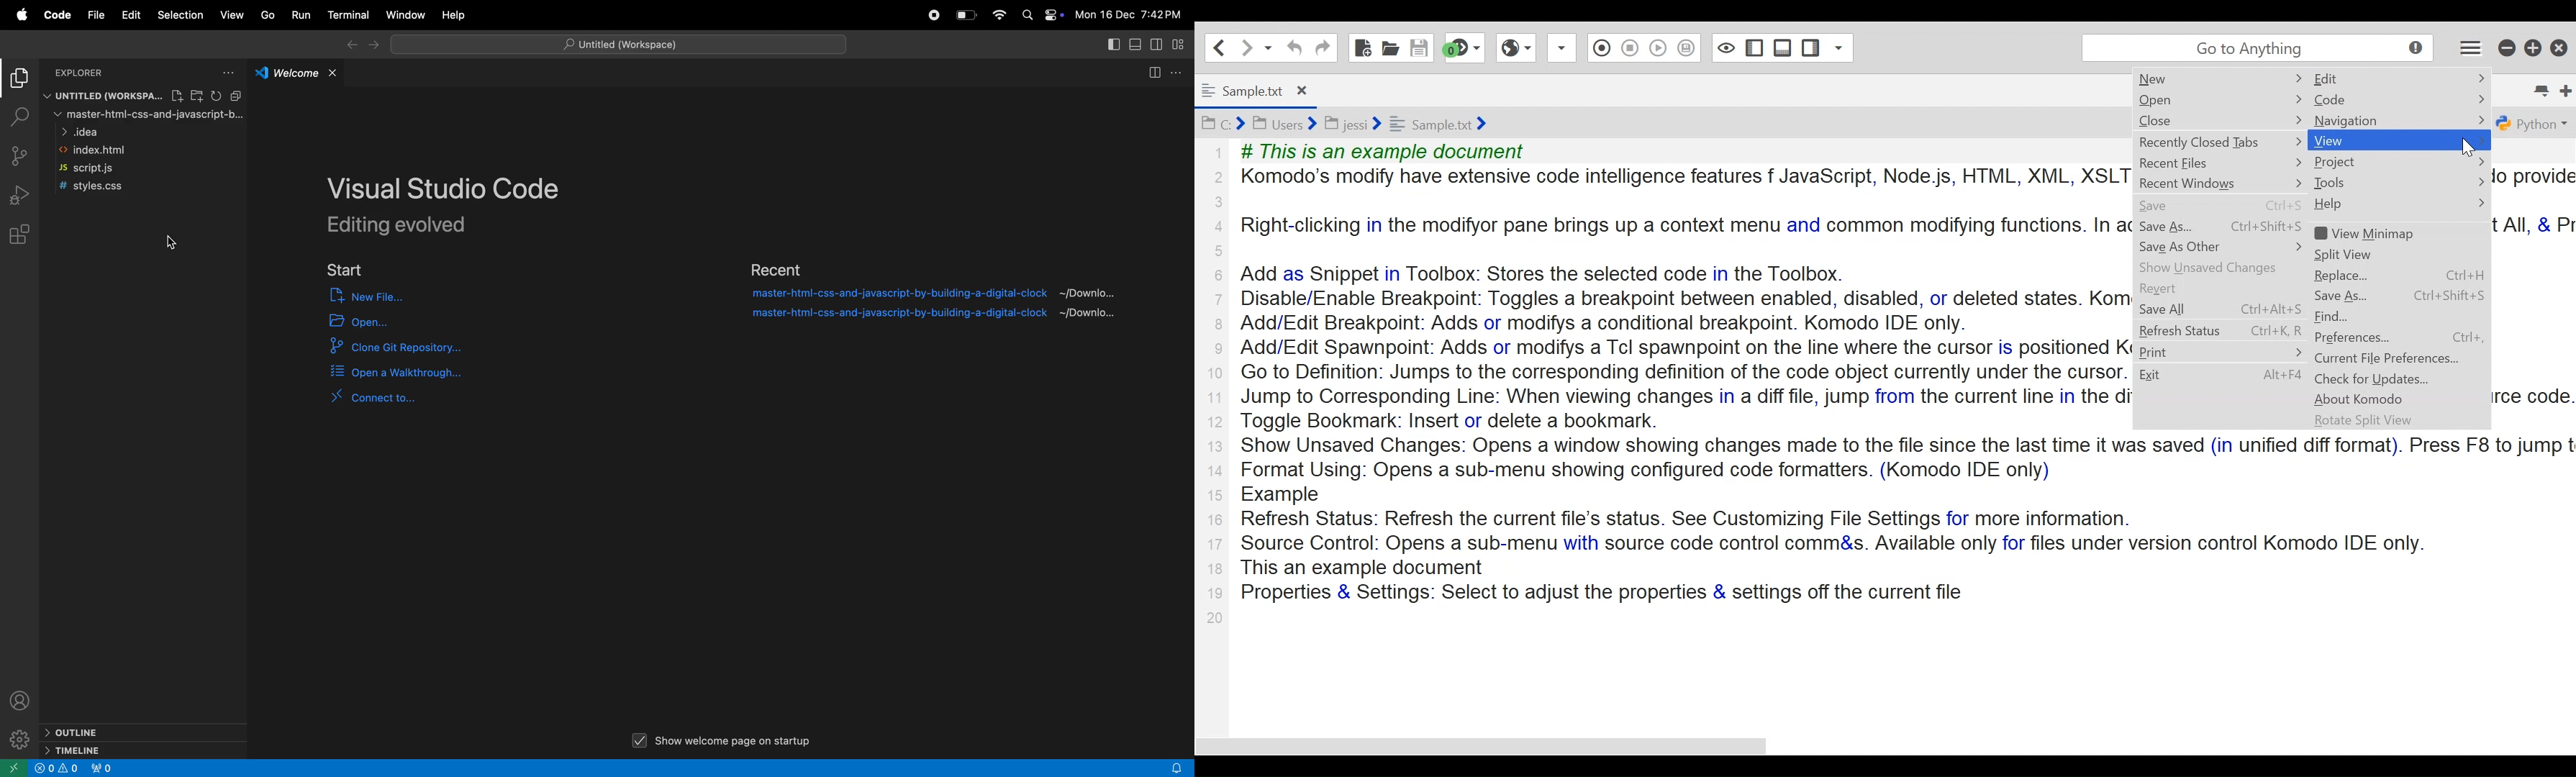 This screenshot has height=784, width=2576. Describe the element at coordinates (149, 115) in the screenshot. I see `Vv master-ntml-css-and-javascript-p...` at that location.